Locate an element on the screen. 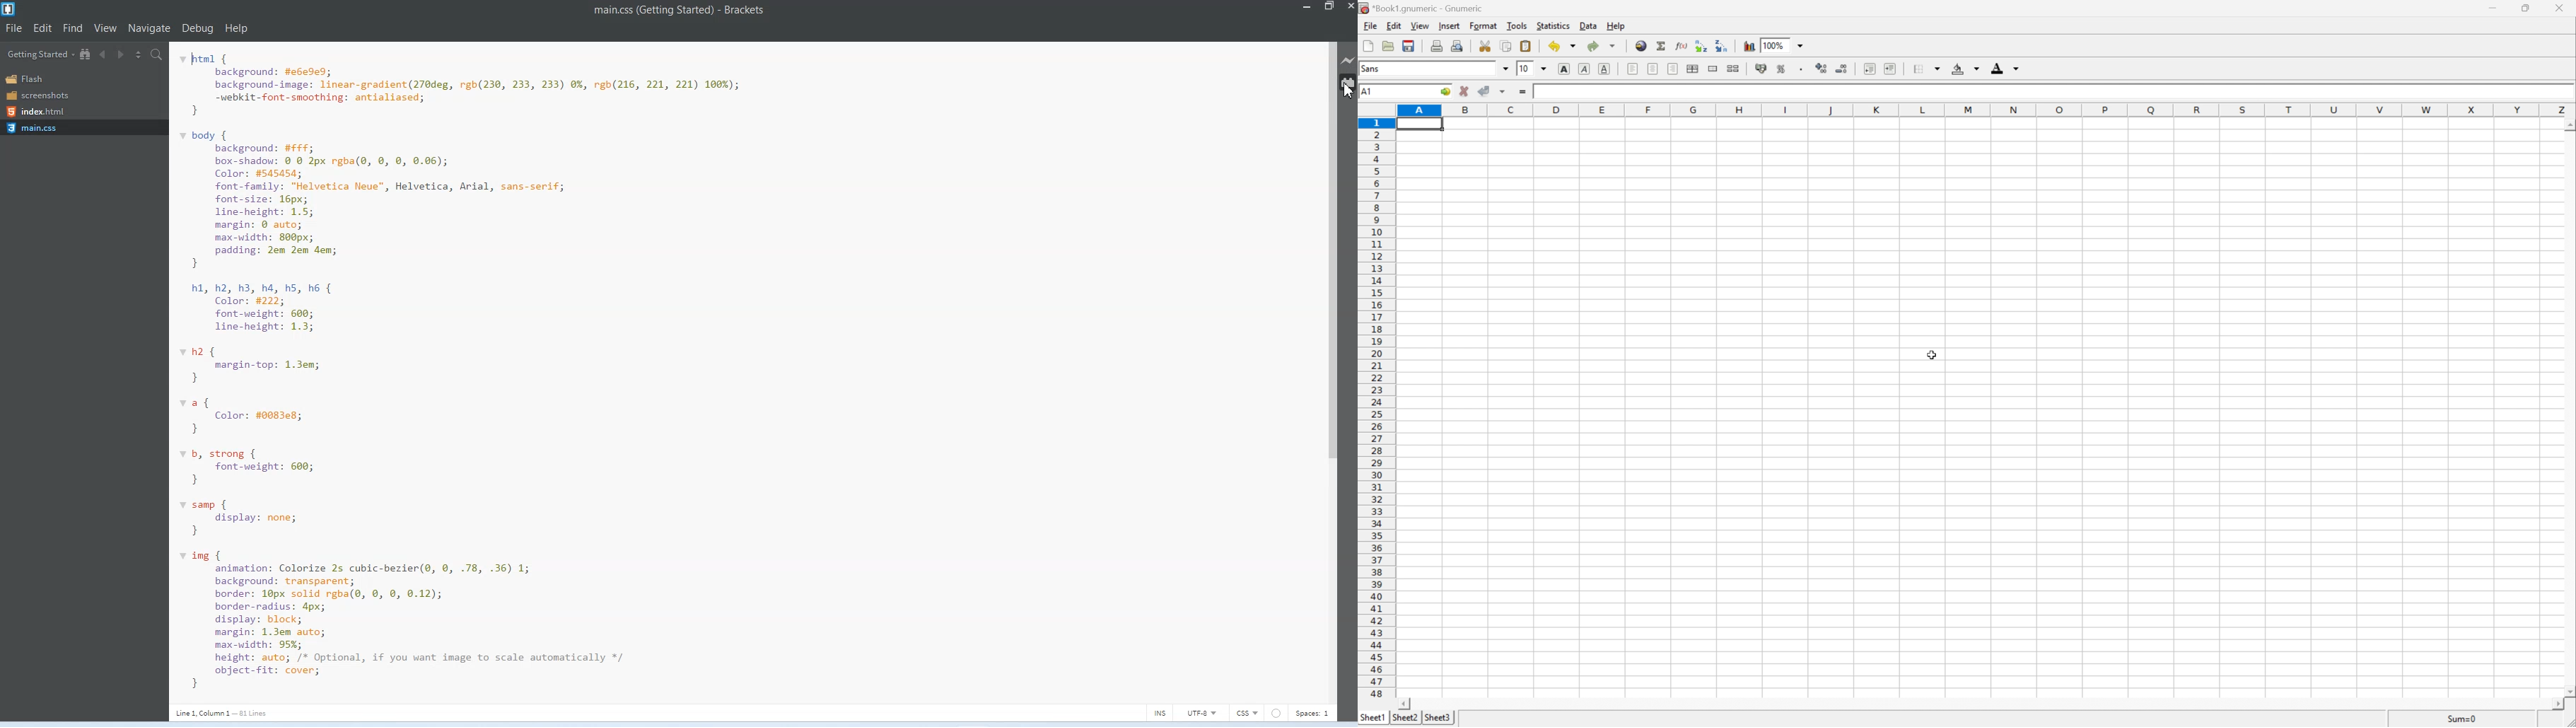  Center horizontally across selection is located at coordinates (1692, 69).